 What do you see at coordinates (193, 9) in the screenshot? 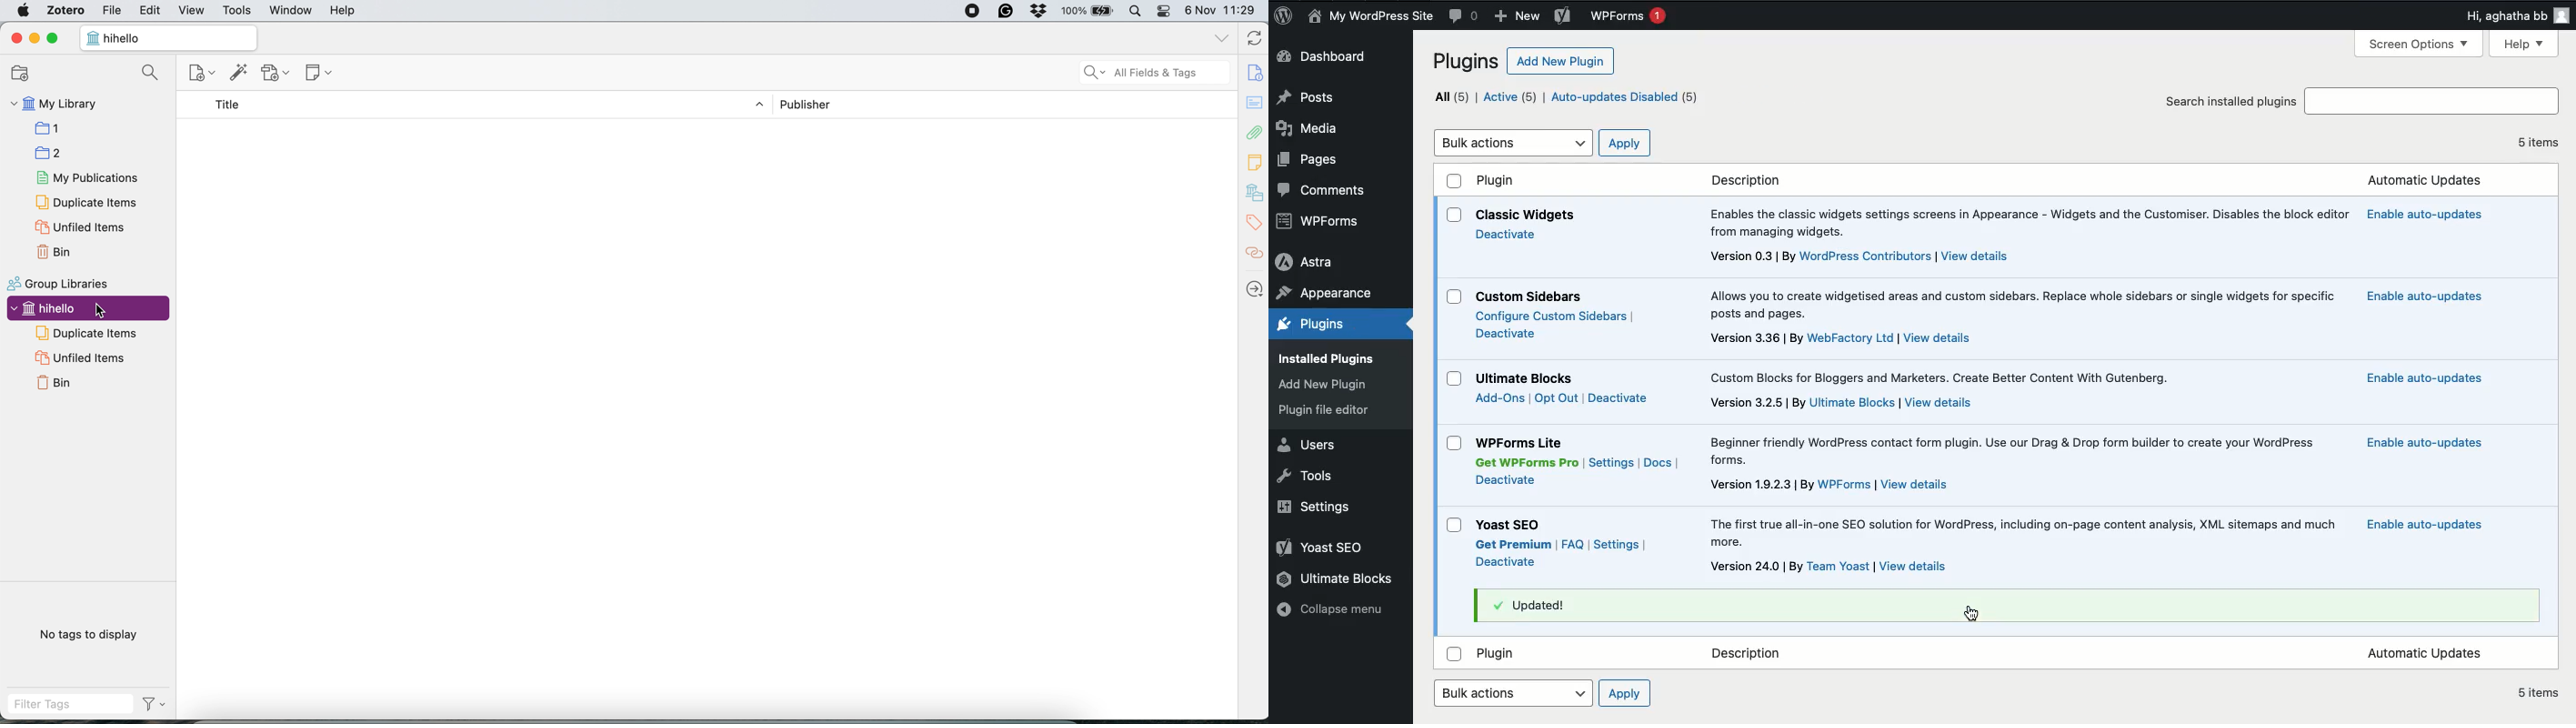
I see `view` at bounding box center [193, 9].